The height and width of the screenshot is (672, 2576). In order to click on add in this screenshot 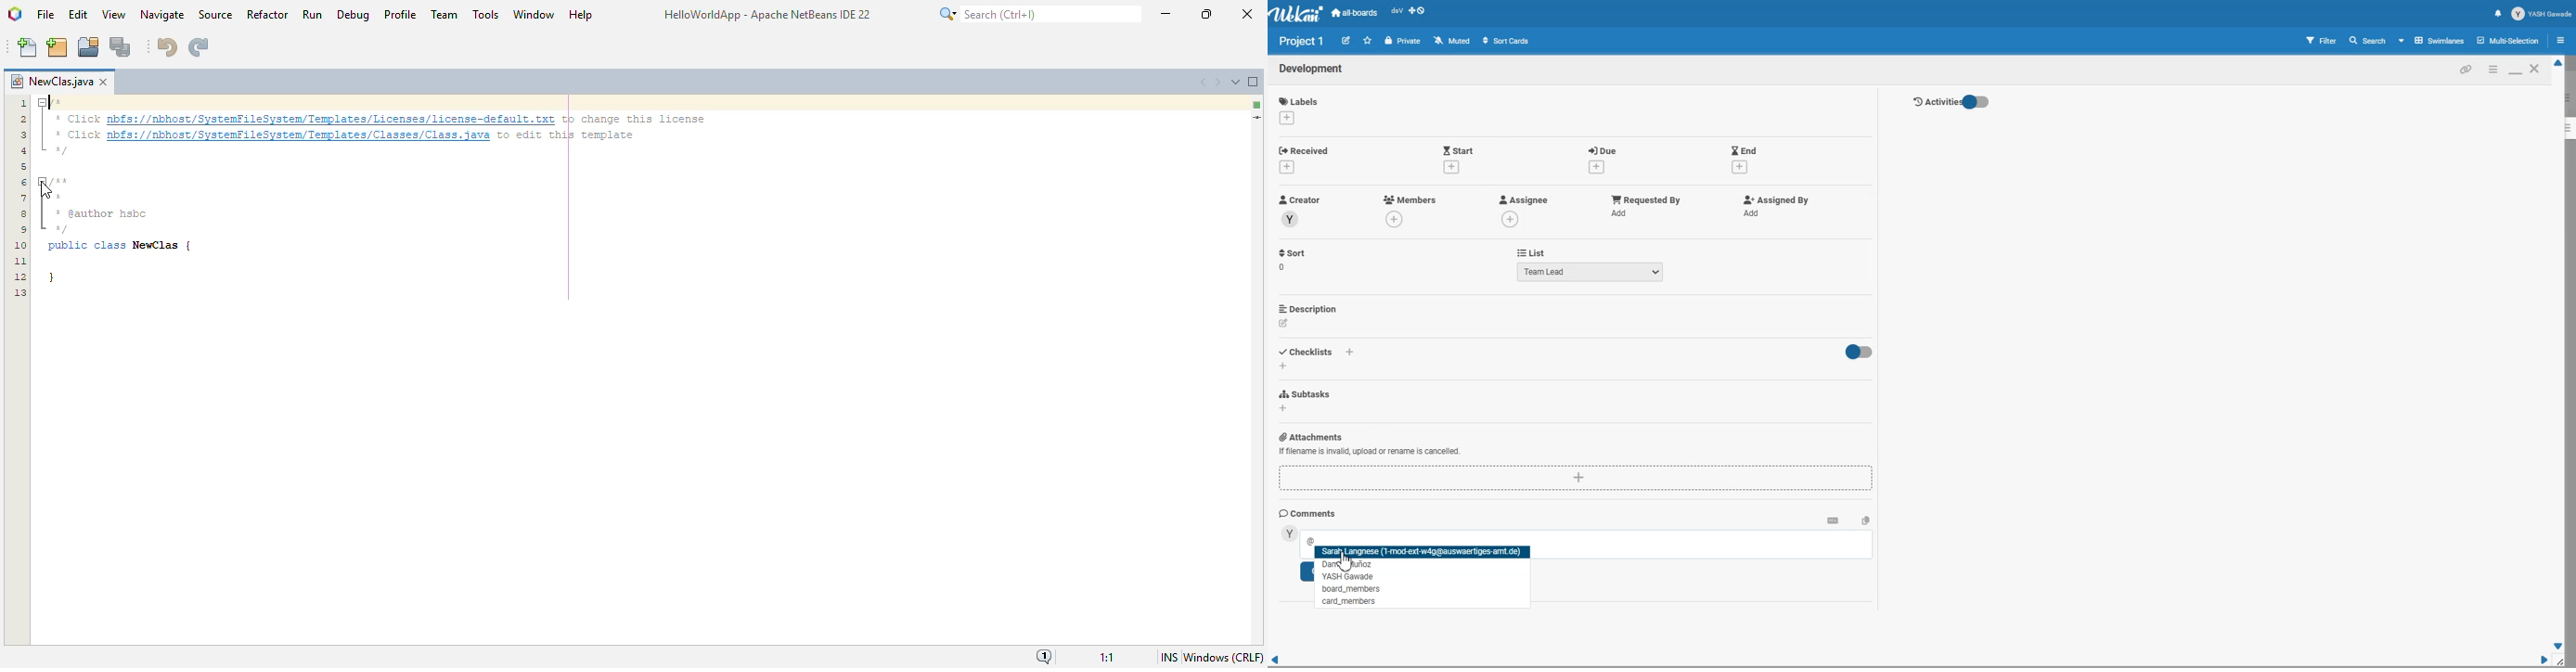, I will do `click(1754, 213)`.